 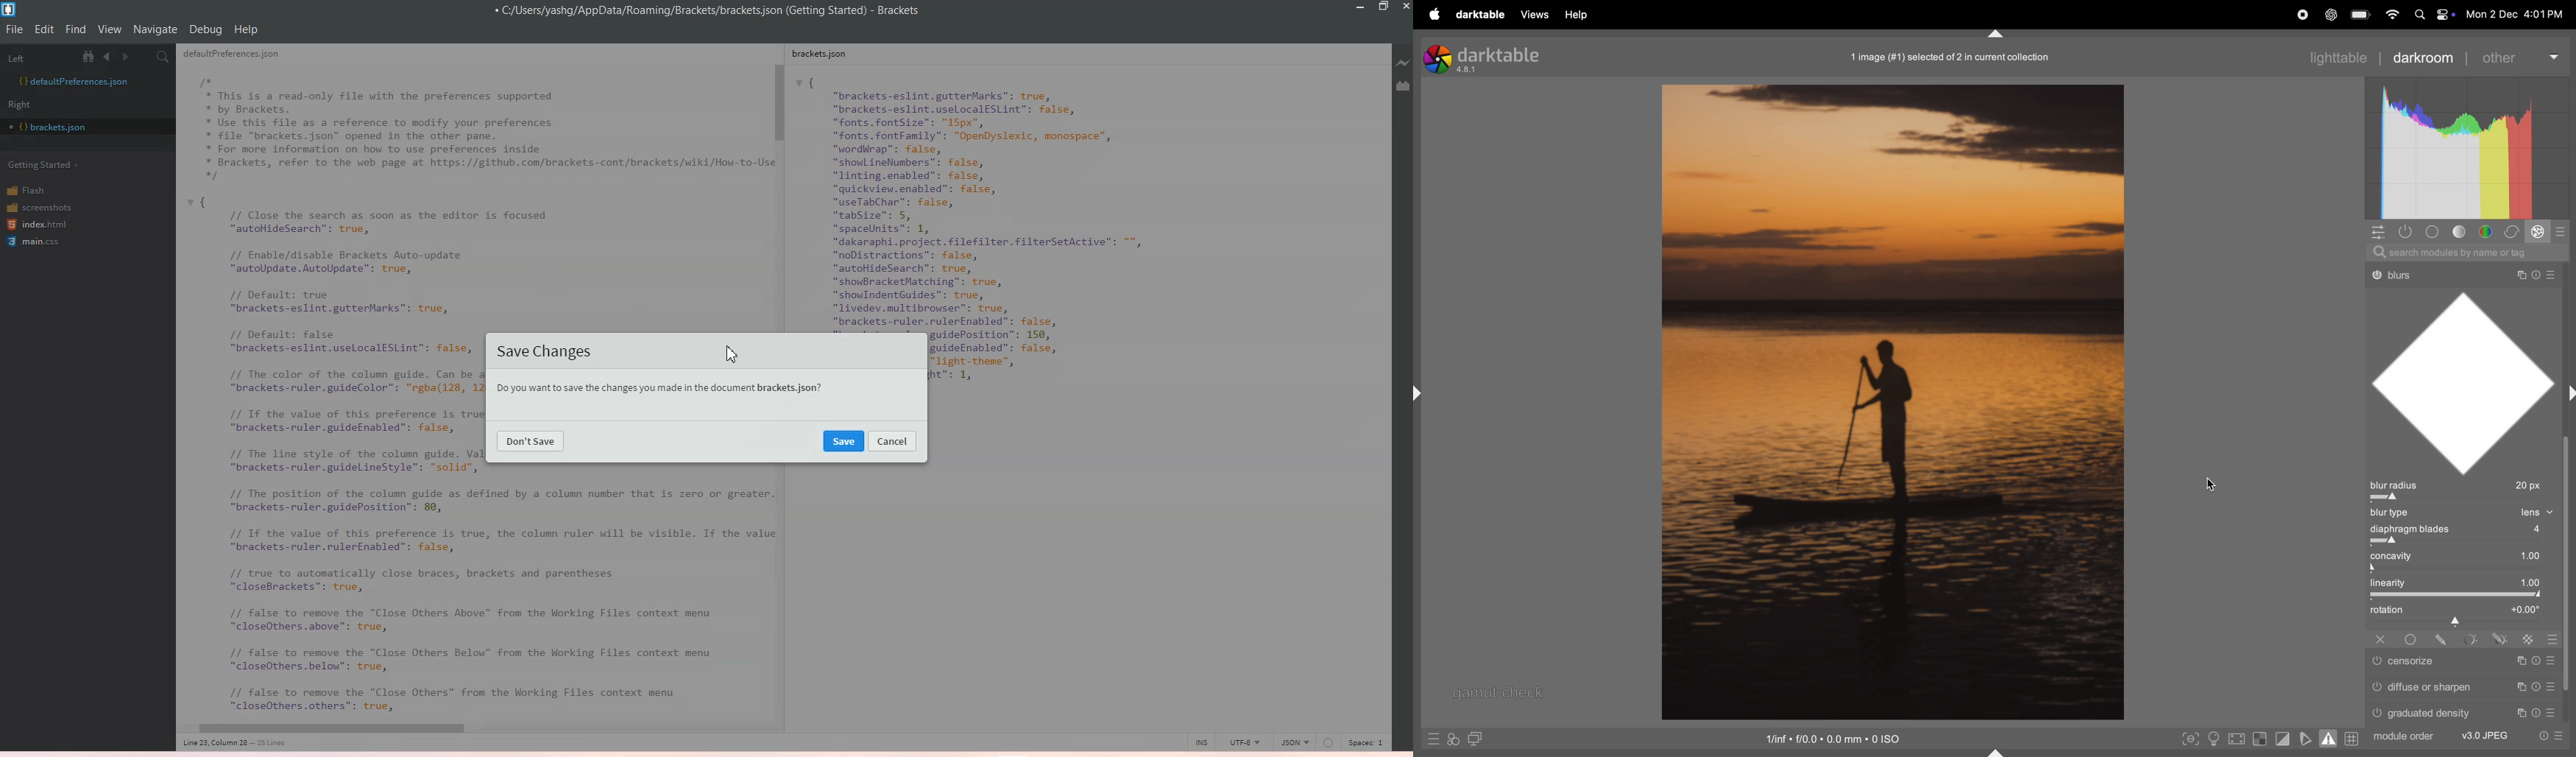 I want to click on Left, so click(x=36, y=56).